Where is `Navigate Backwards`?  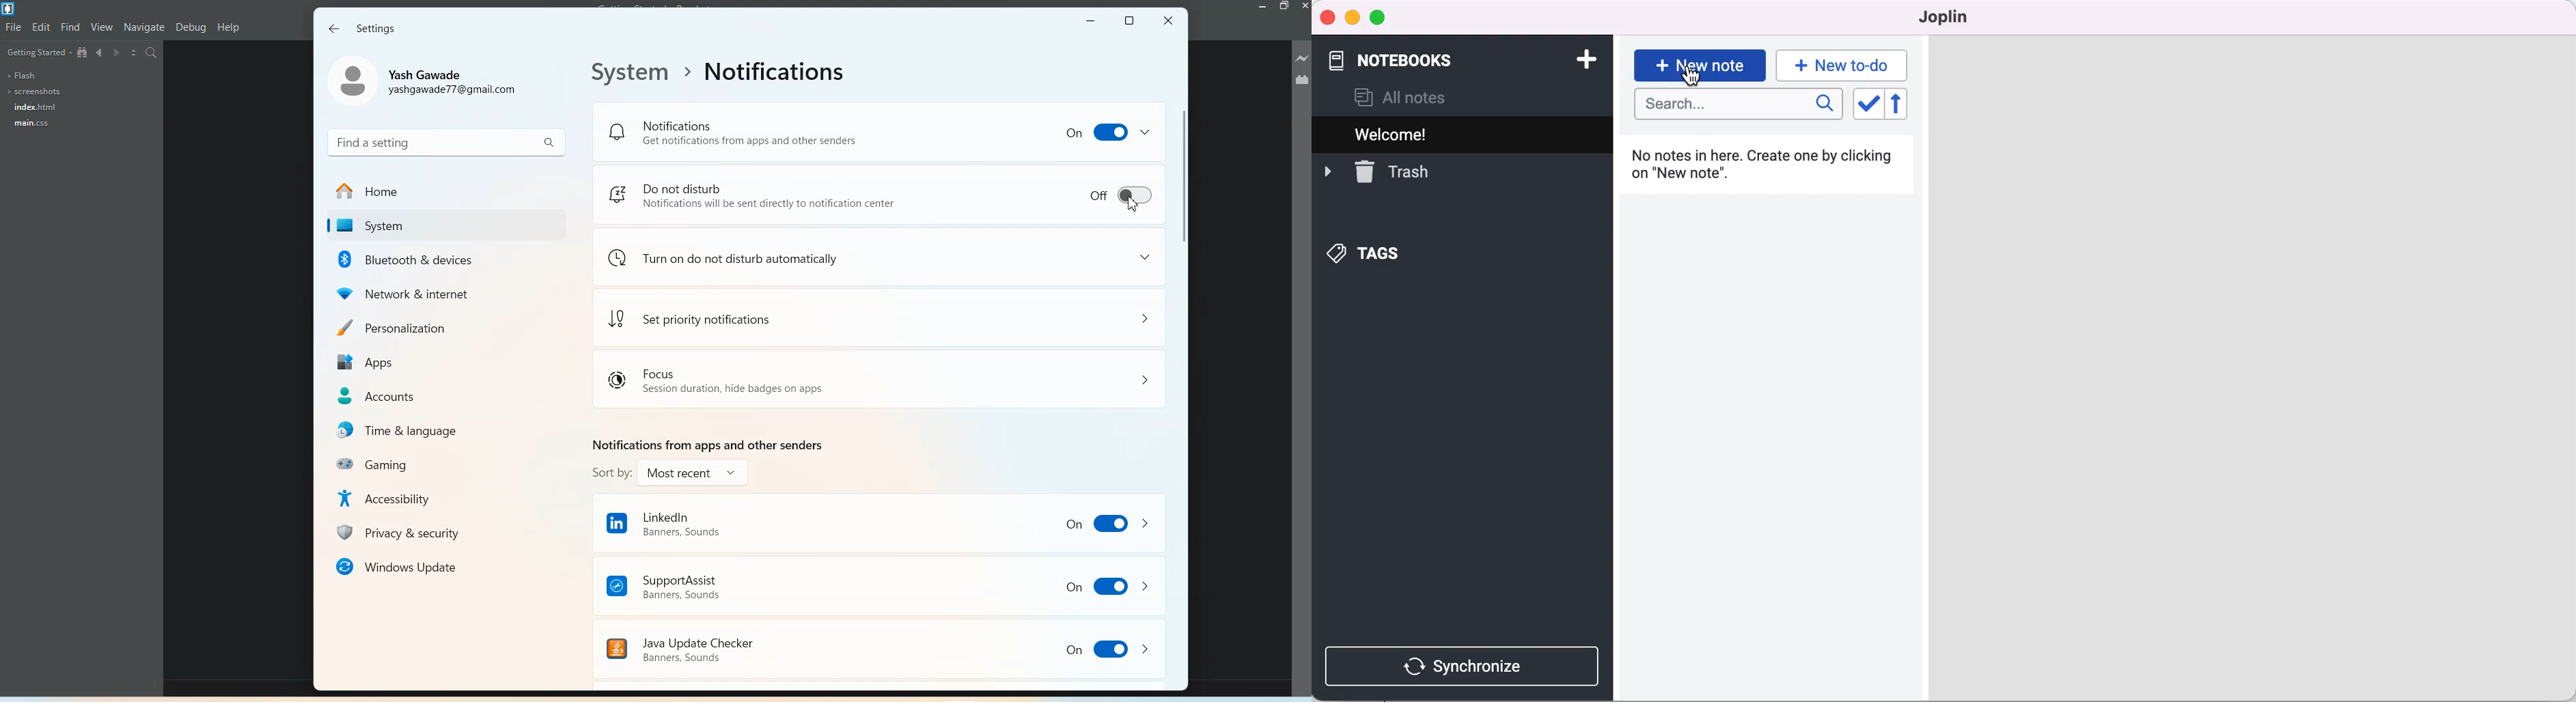
Navigate Backwards is located at coordinates (100, 53).